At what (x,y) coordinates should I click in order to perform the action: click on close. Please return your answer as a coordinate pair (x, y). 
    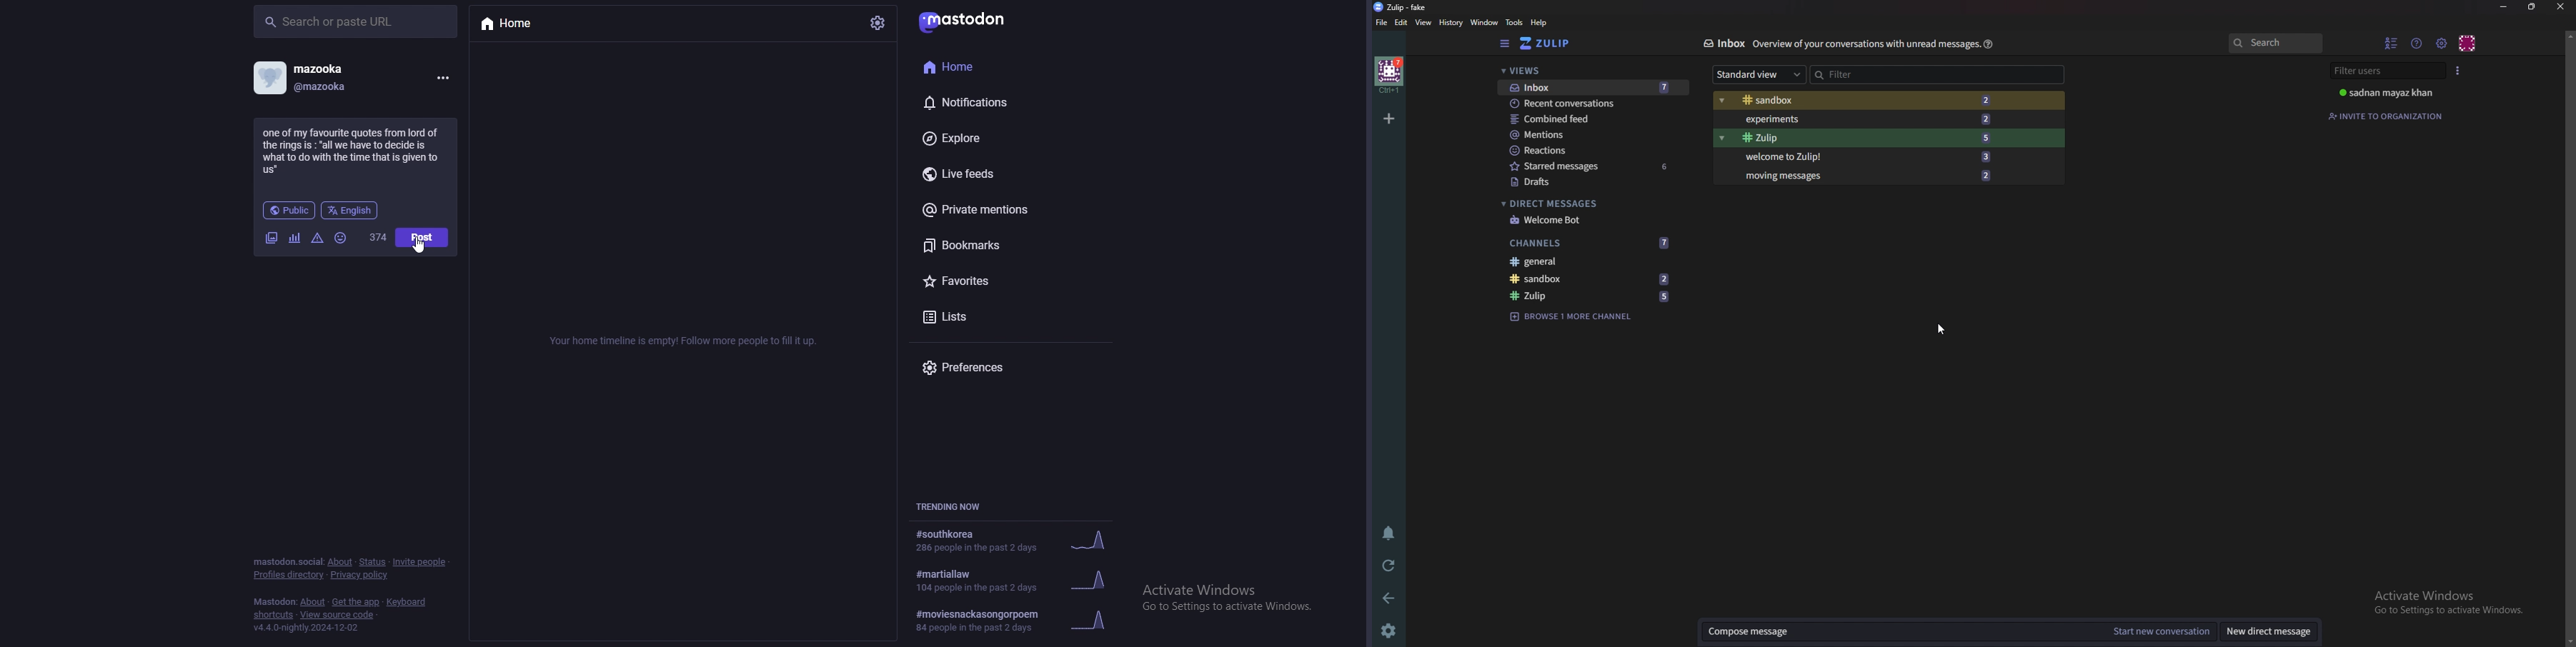
    Looking at the image, I should click on (2561, 6).